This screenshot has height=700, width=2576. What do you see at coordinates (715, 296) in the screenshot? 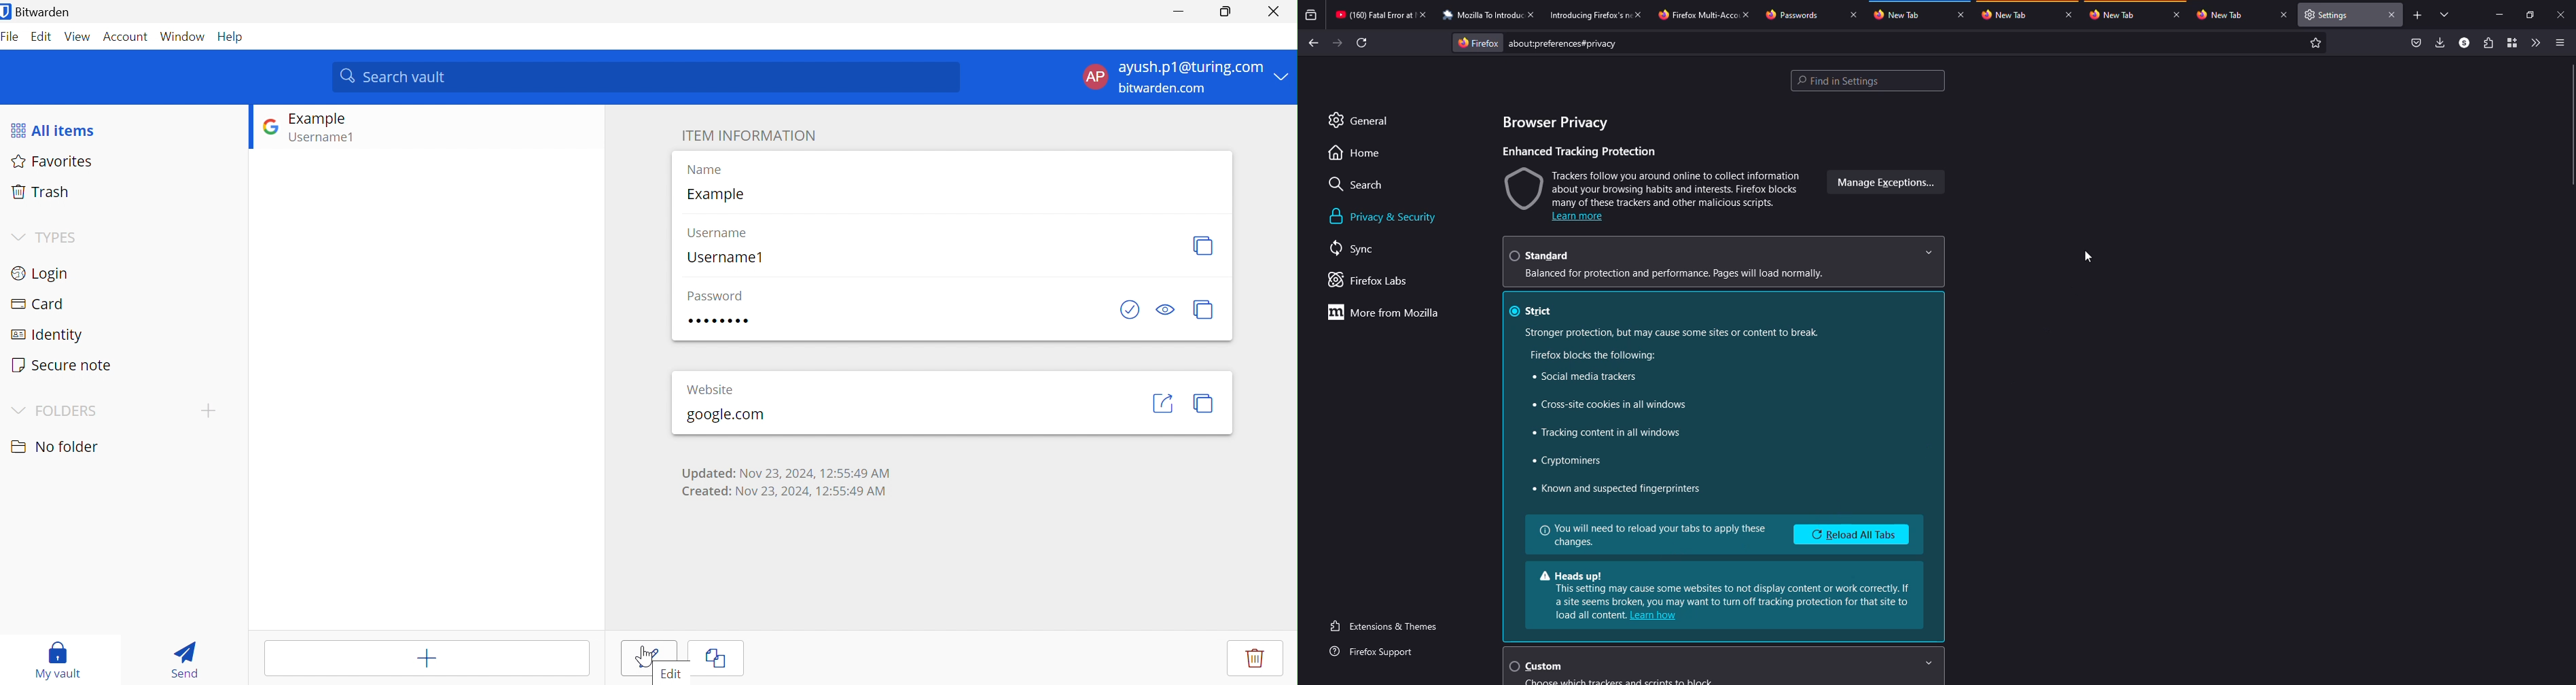
I see `Password` at bounding box center [715, 296].